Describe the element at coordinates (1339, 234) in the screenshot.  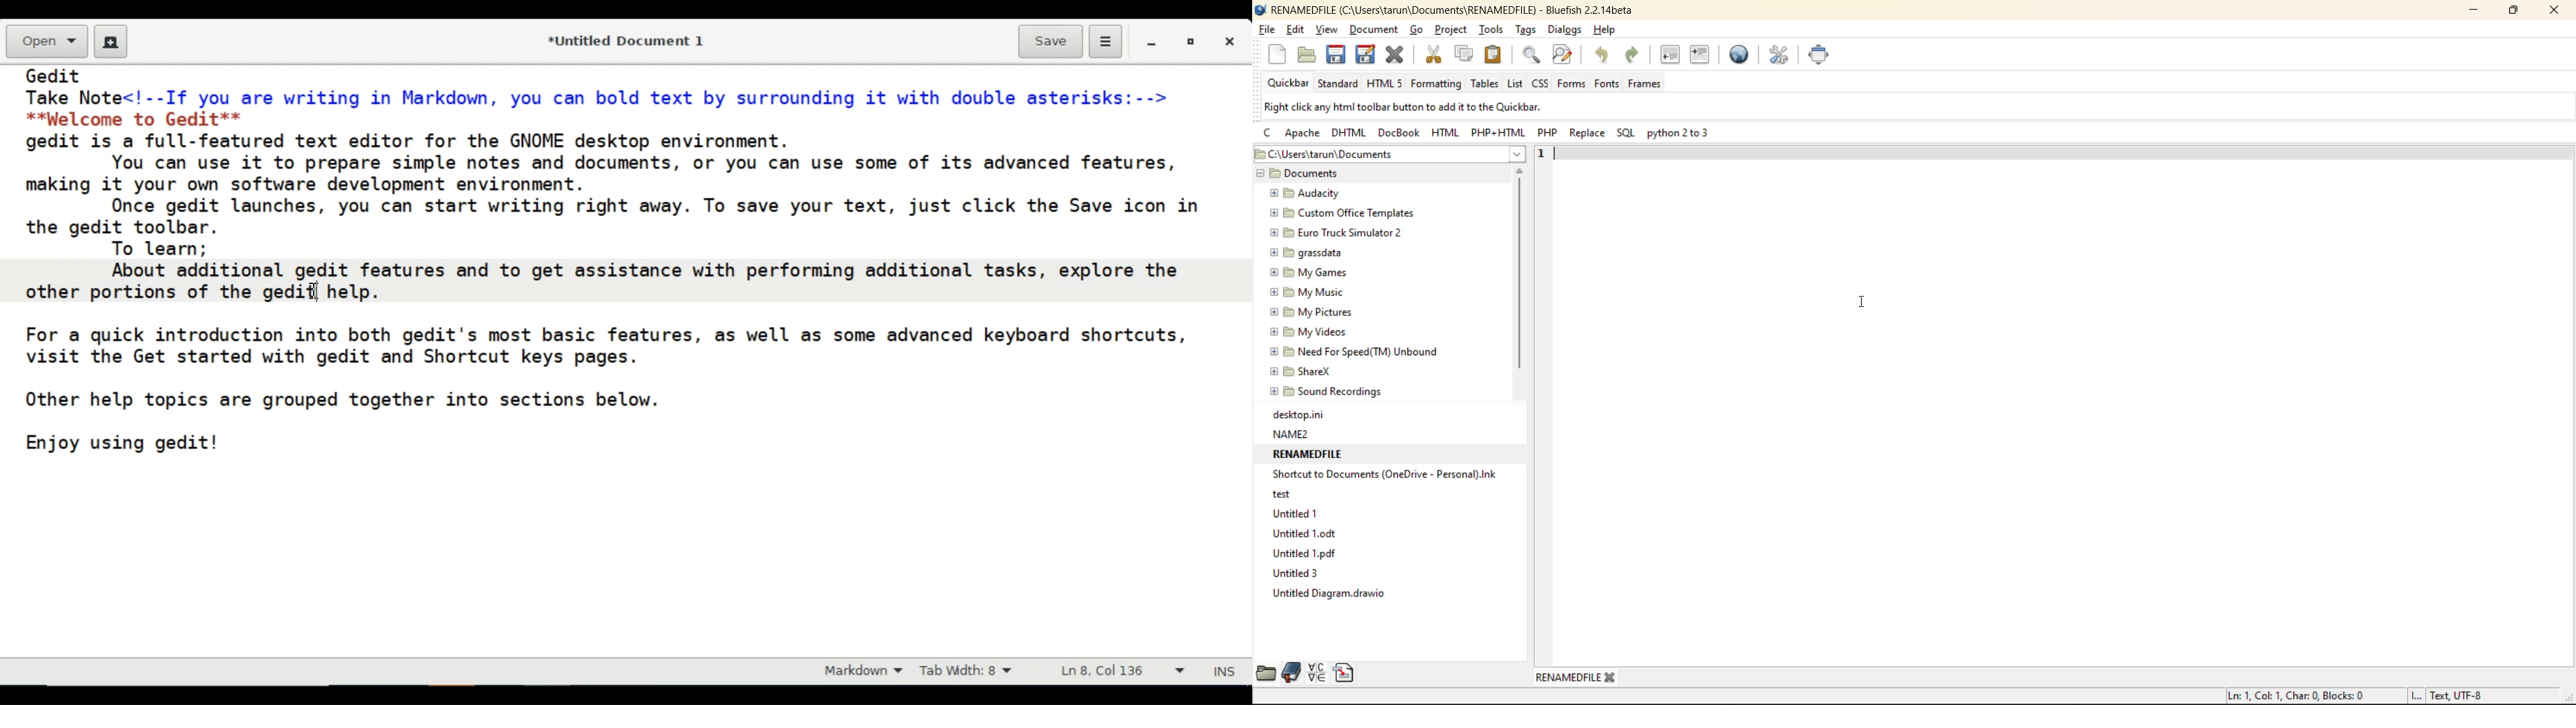
I see `Euro Truck Simulator 2` at that location.